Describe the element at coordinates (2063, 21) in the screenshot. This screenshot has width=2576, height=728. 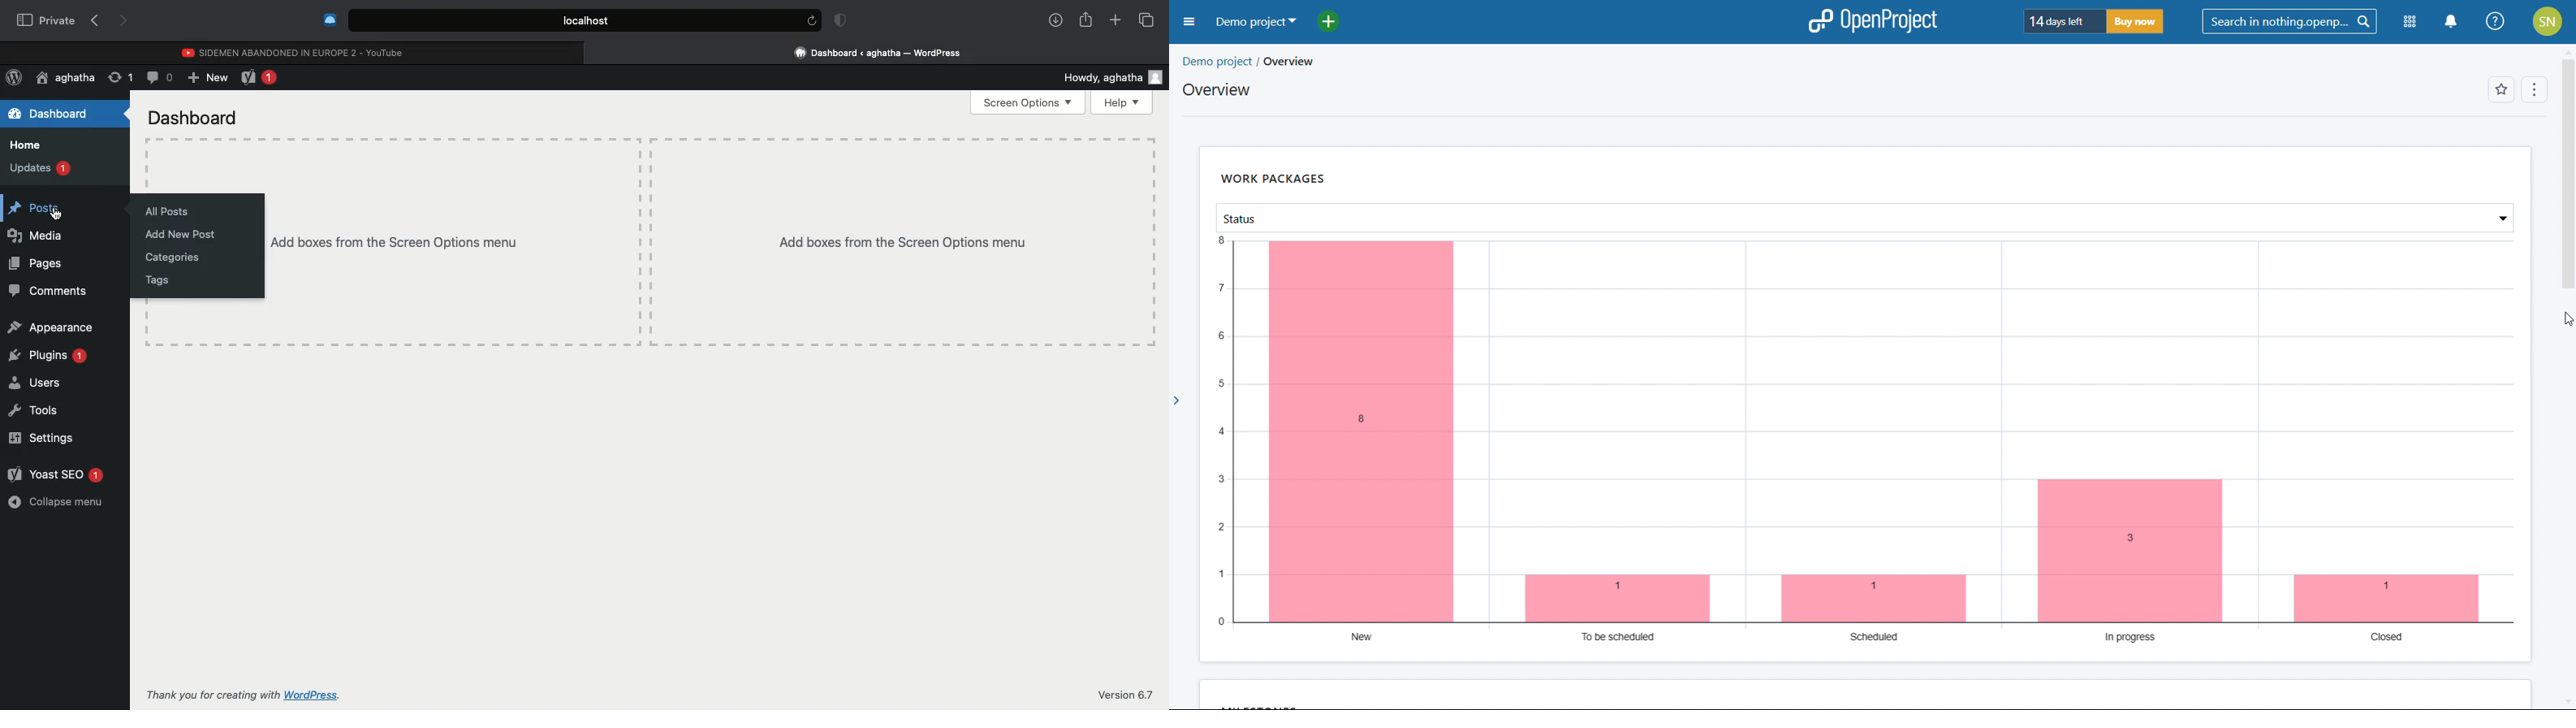
I see `days left for trial` at that location.